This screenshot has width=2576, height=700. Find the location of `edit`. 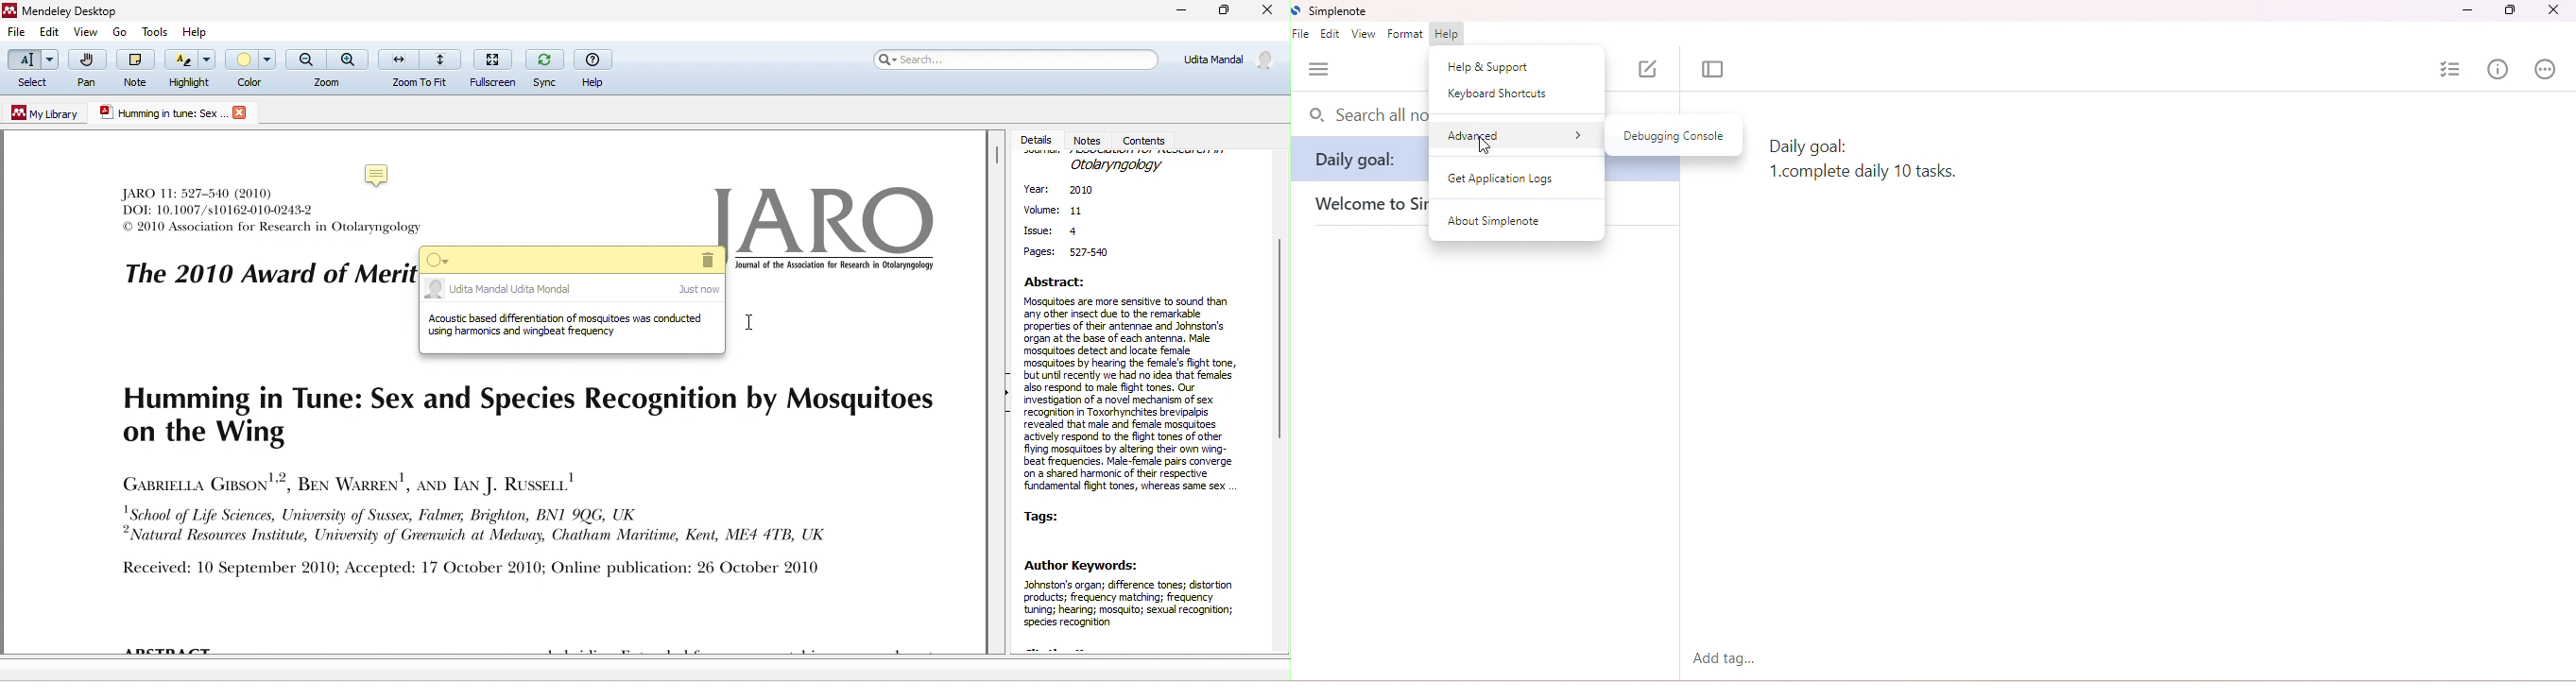

edit is located at coordinates (1332, 35).